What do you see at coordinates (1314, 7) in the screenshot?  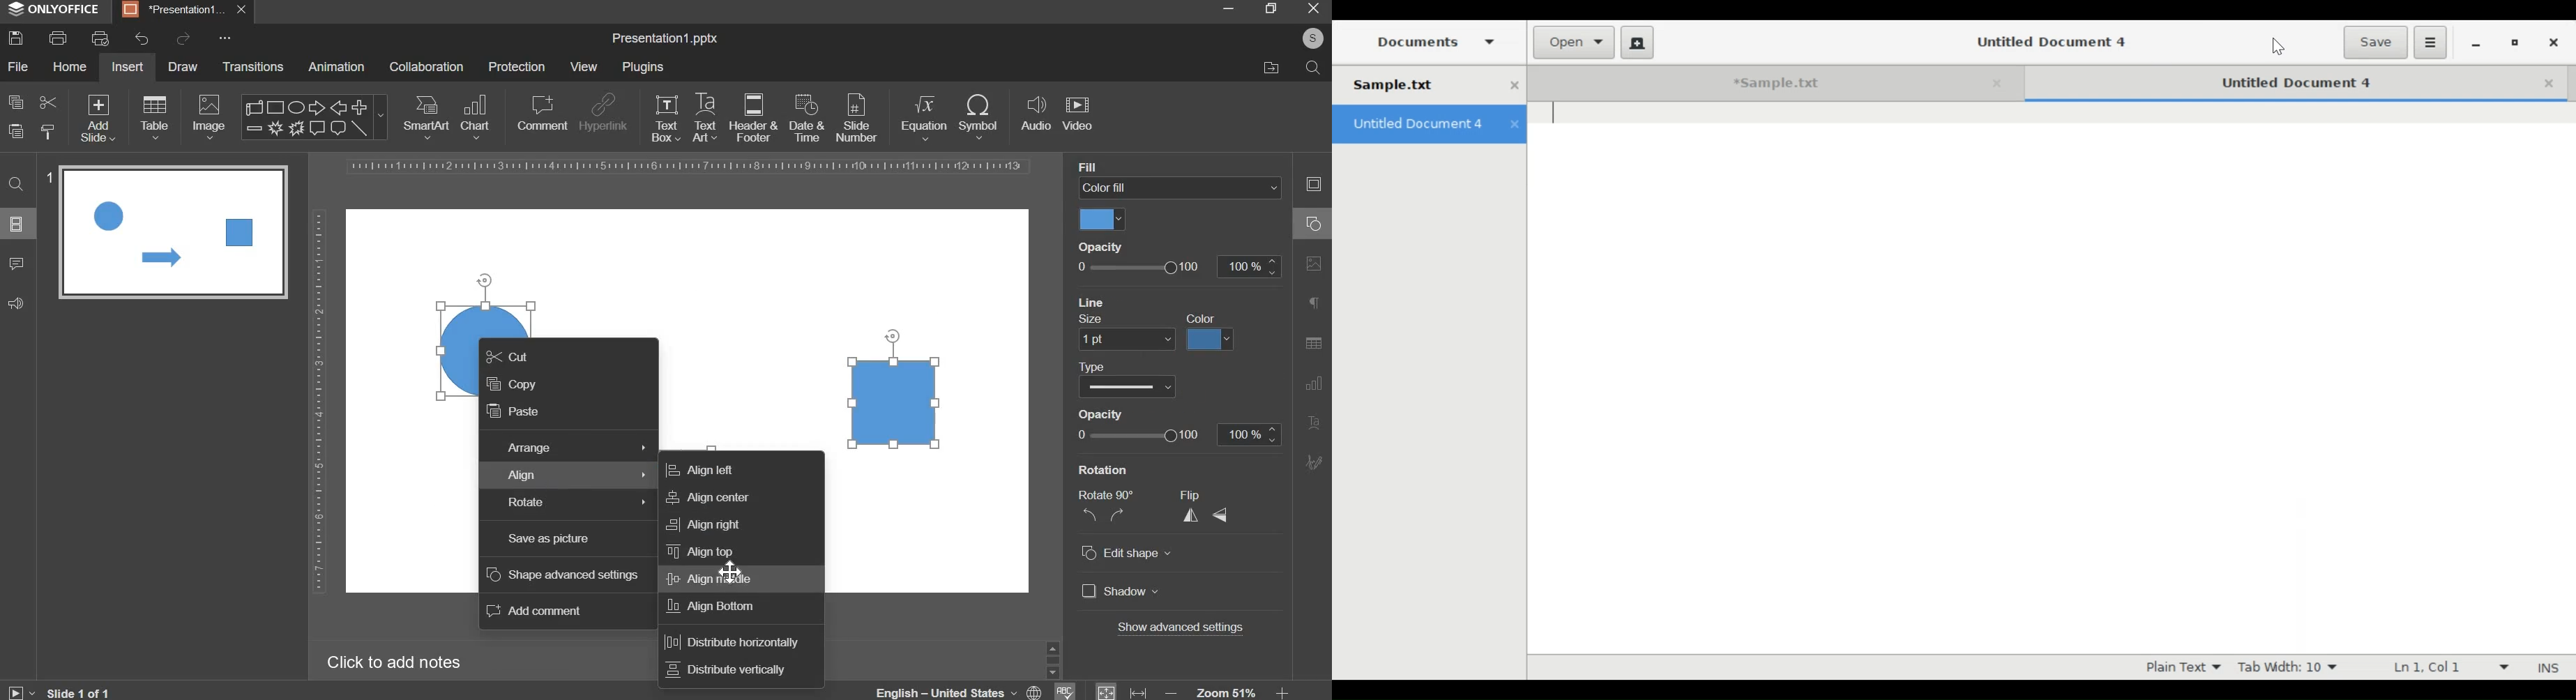 I see `exit` at bounding box center [1314, 7].